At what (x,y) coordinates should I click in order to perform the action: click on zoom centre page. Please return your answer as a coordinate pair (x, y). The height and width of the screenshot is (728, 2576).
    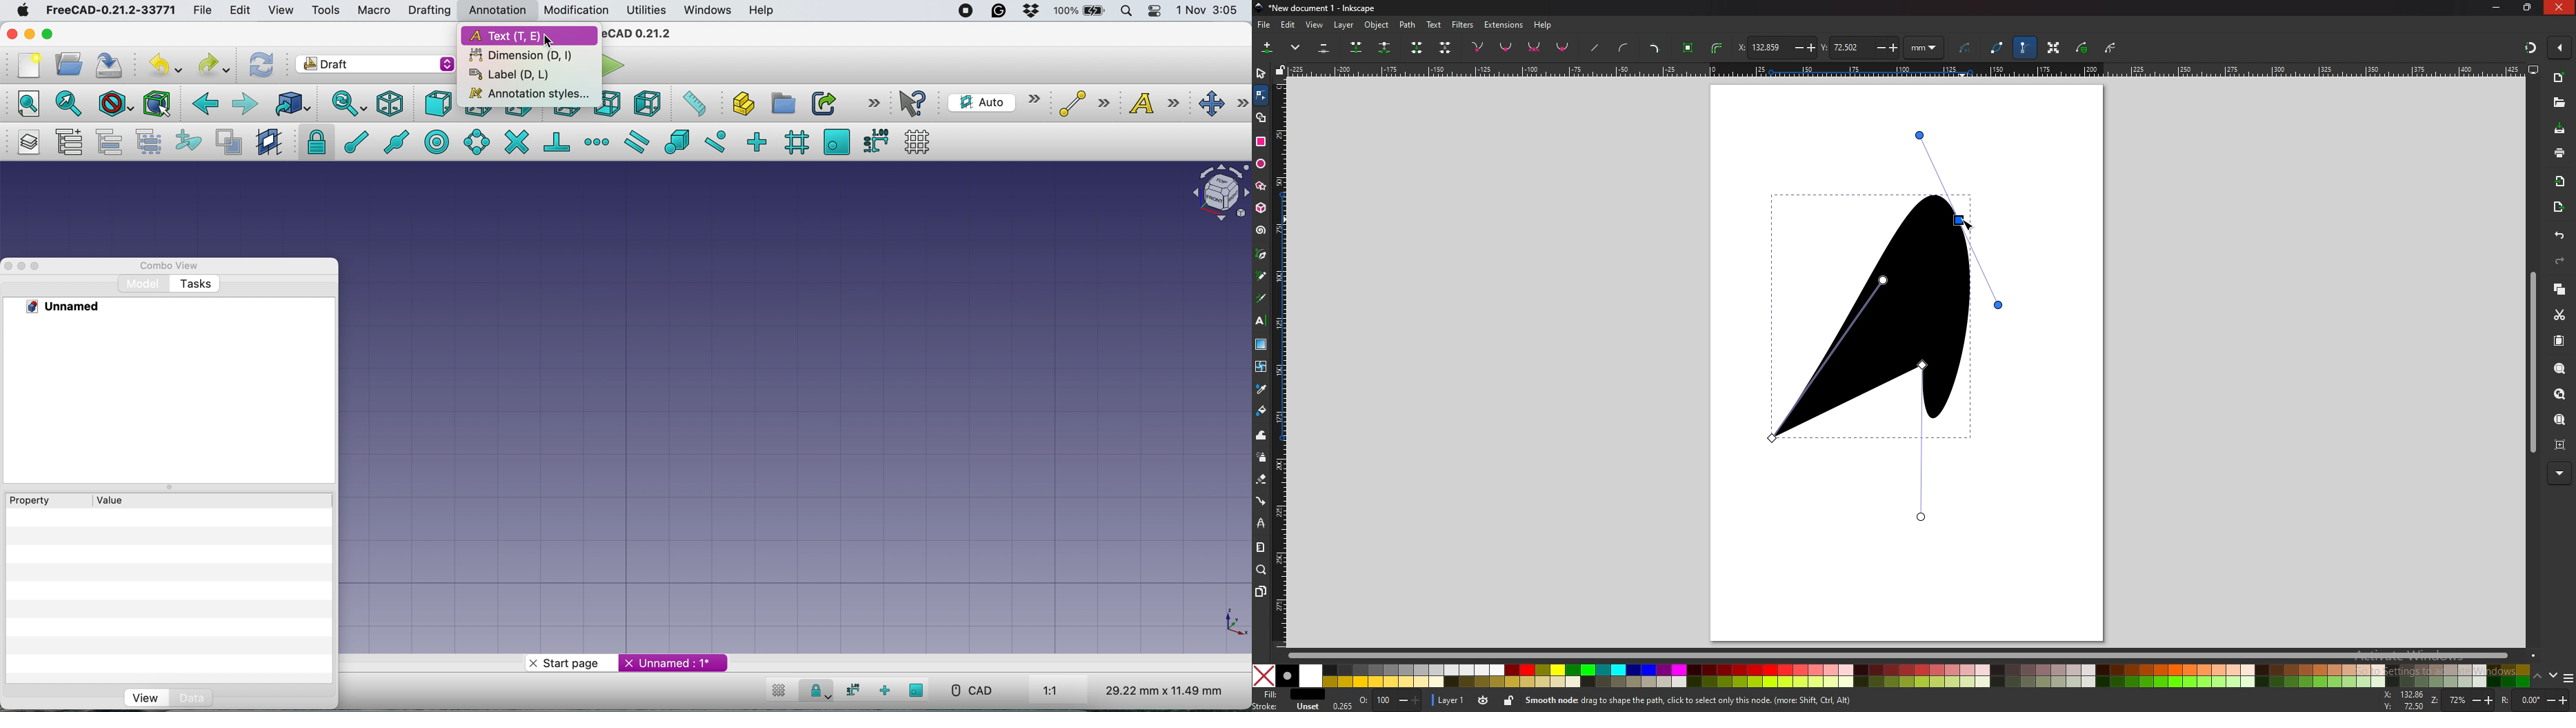
    Looking at the image, I should click on (2561, 446).